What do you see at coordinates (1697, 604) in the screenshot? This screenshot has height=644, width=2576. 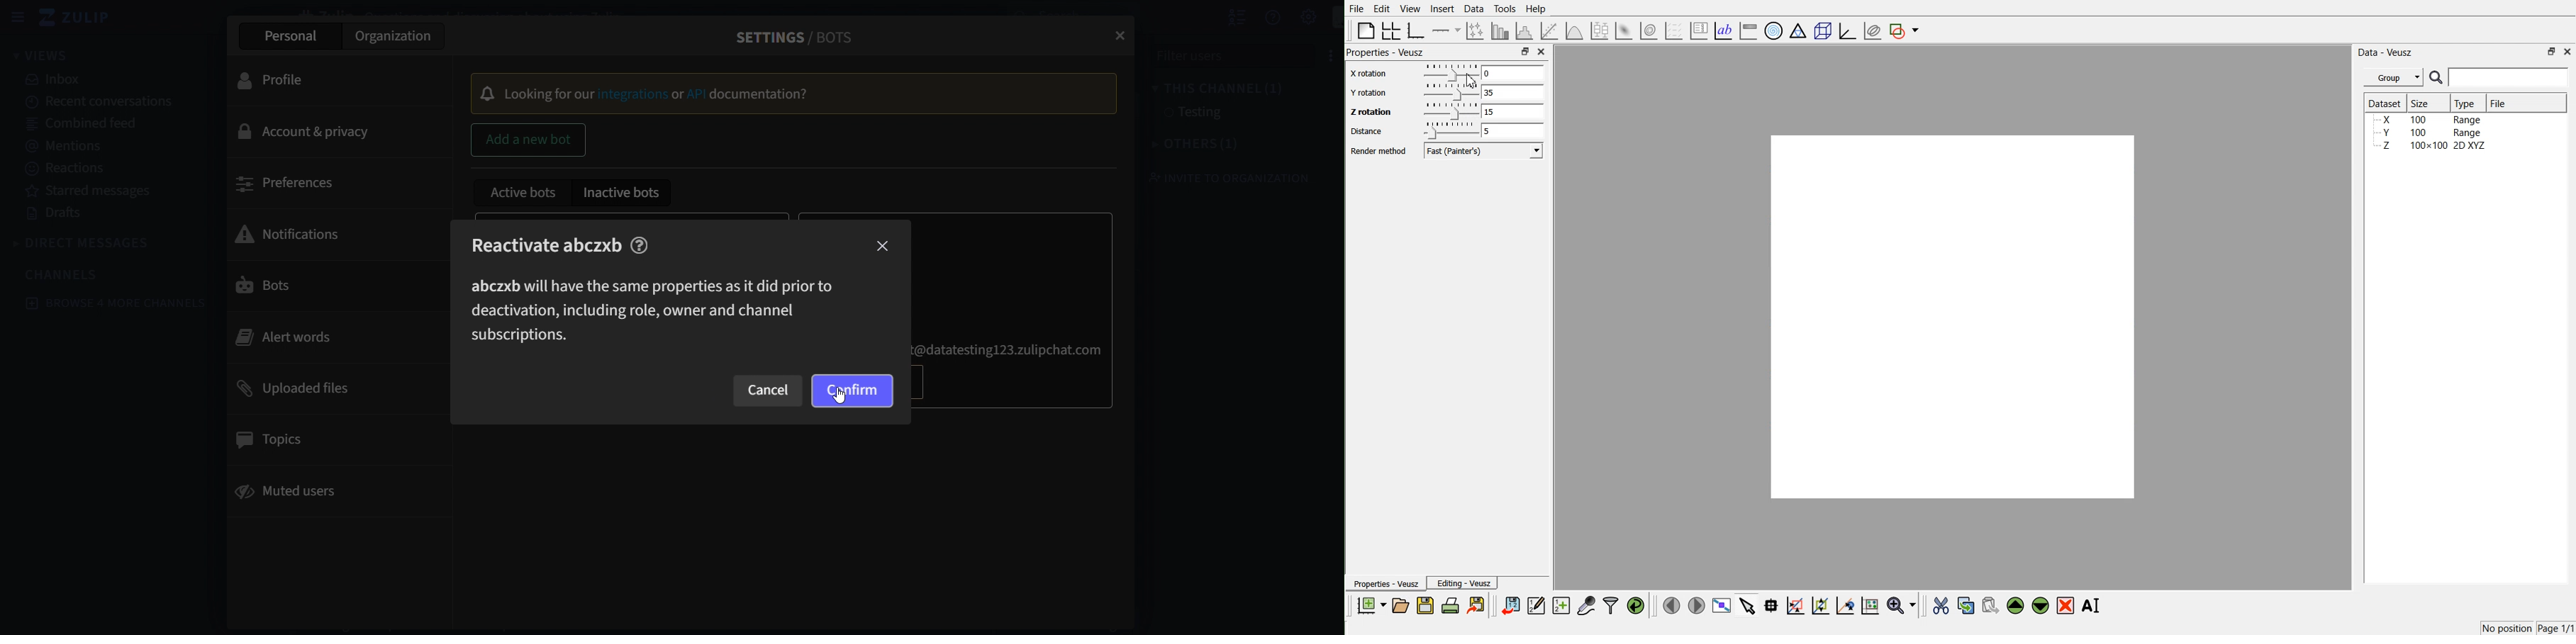 I see `Move to the next page` at bounding box center [1697, 604].